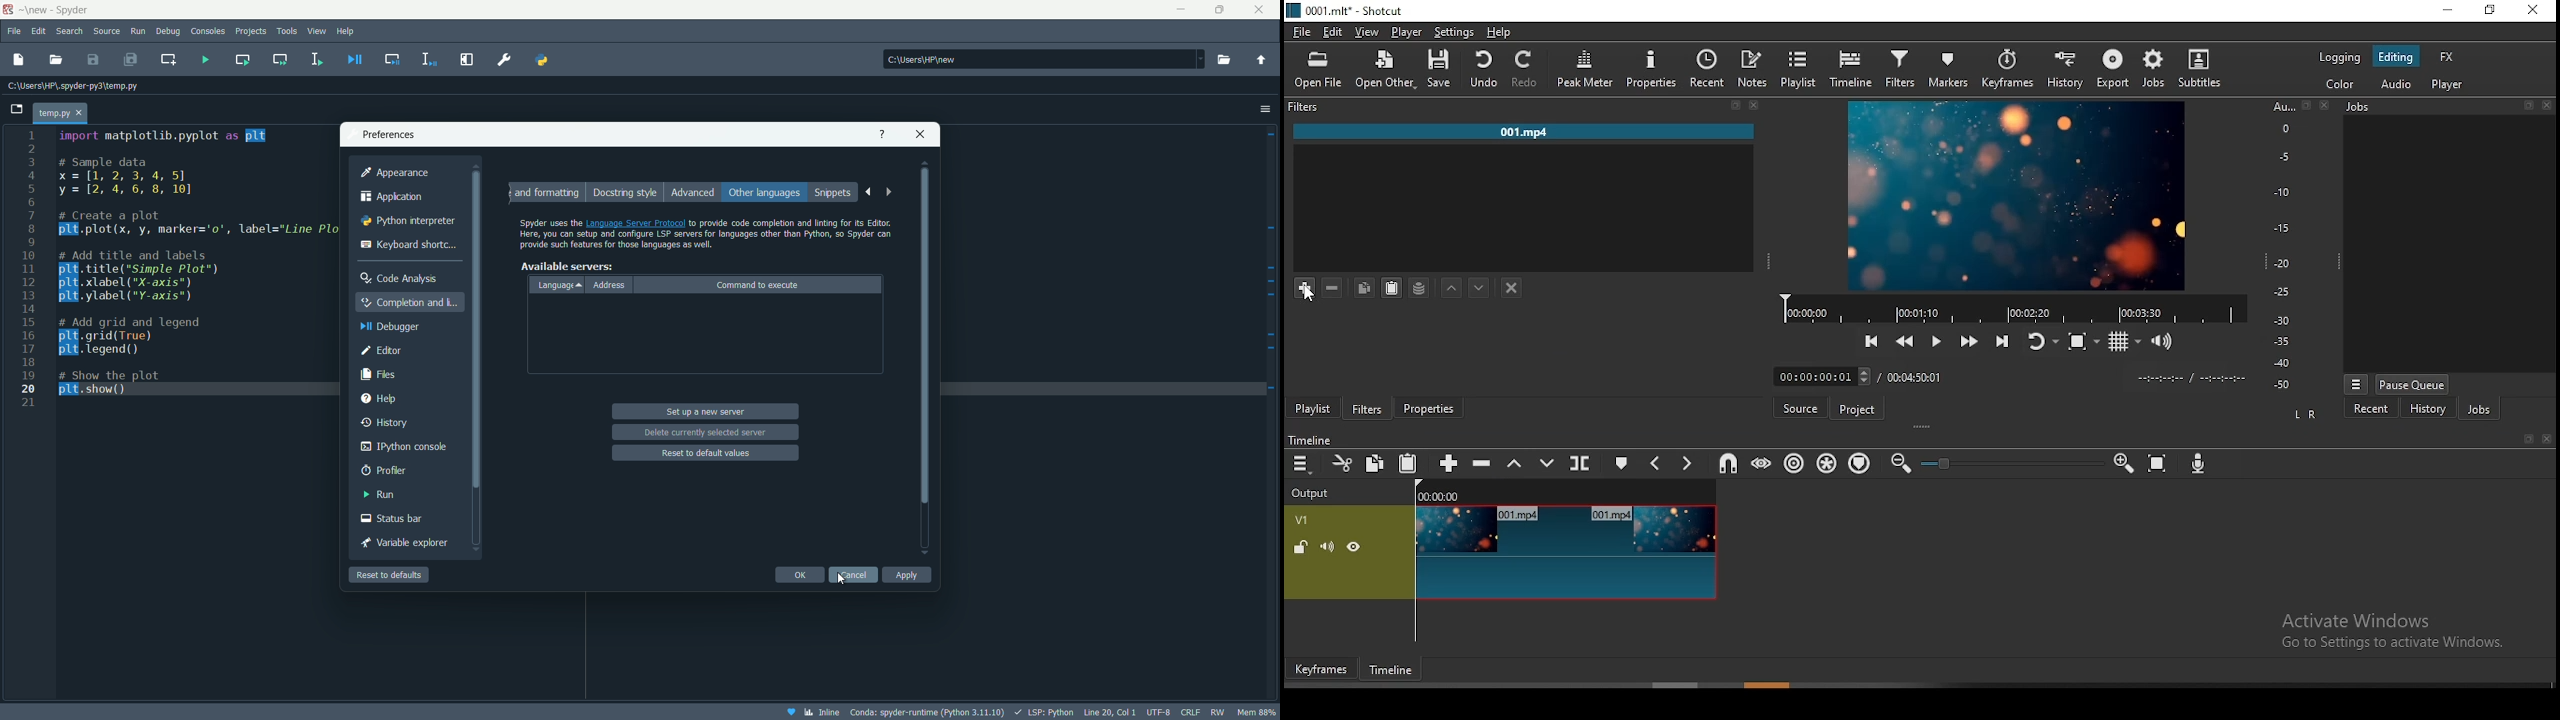  What do you see at coordinates (29, 269) in the screenshot?
I see `line numbers` at bounding box center [29, 269].